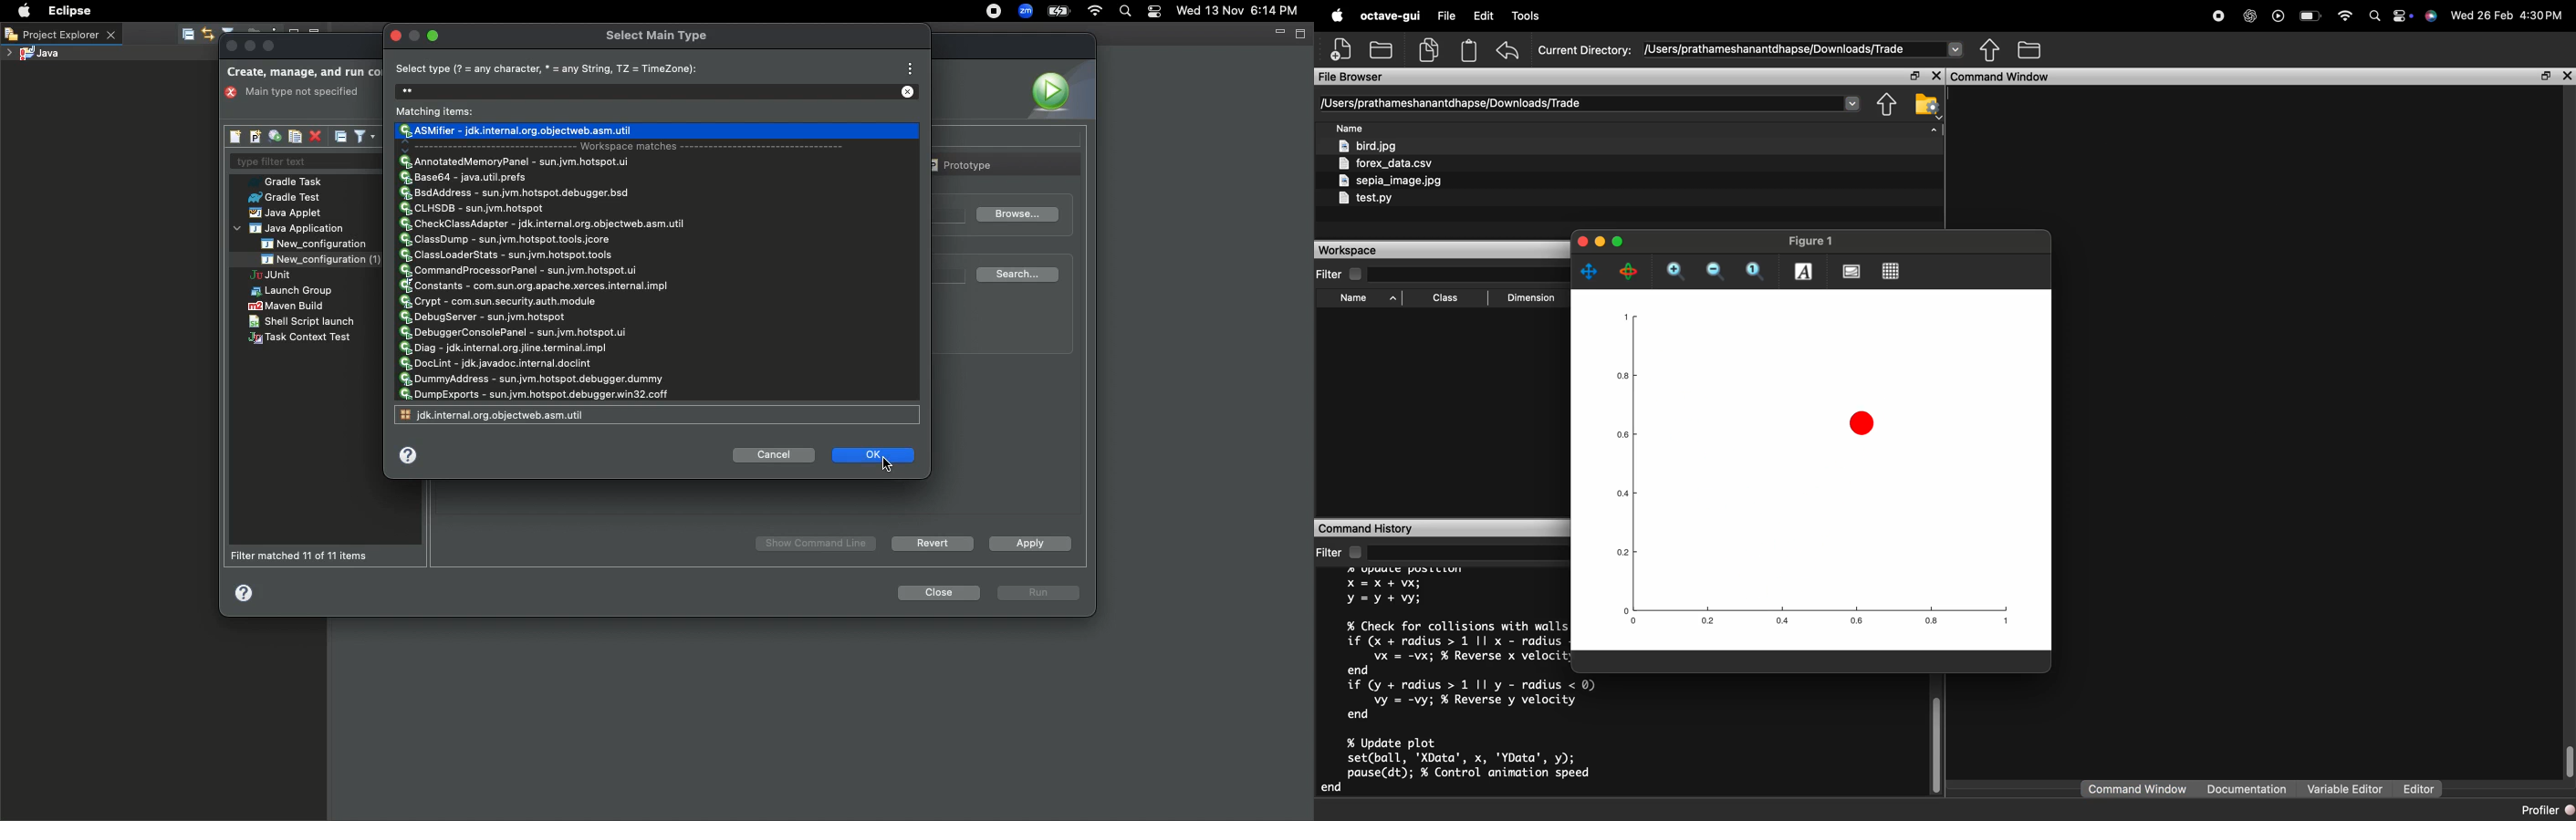  Describe the element at coordinates (1600, 242) in the screenshot. I see `minimise` at that location.